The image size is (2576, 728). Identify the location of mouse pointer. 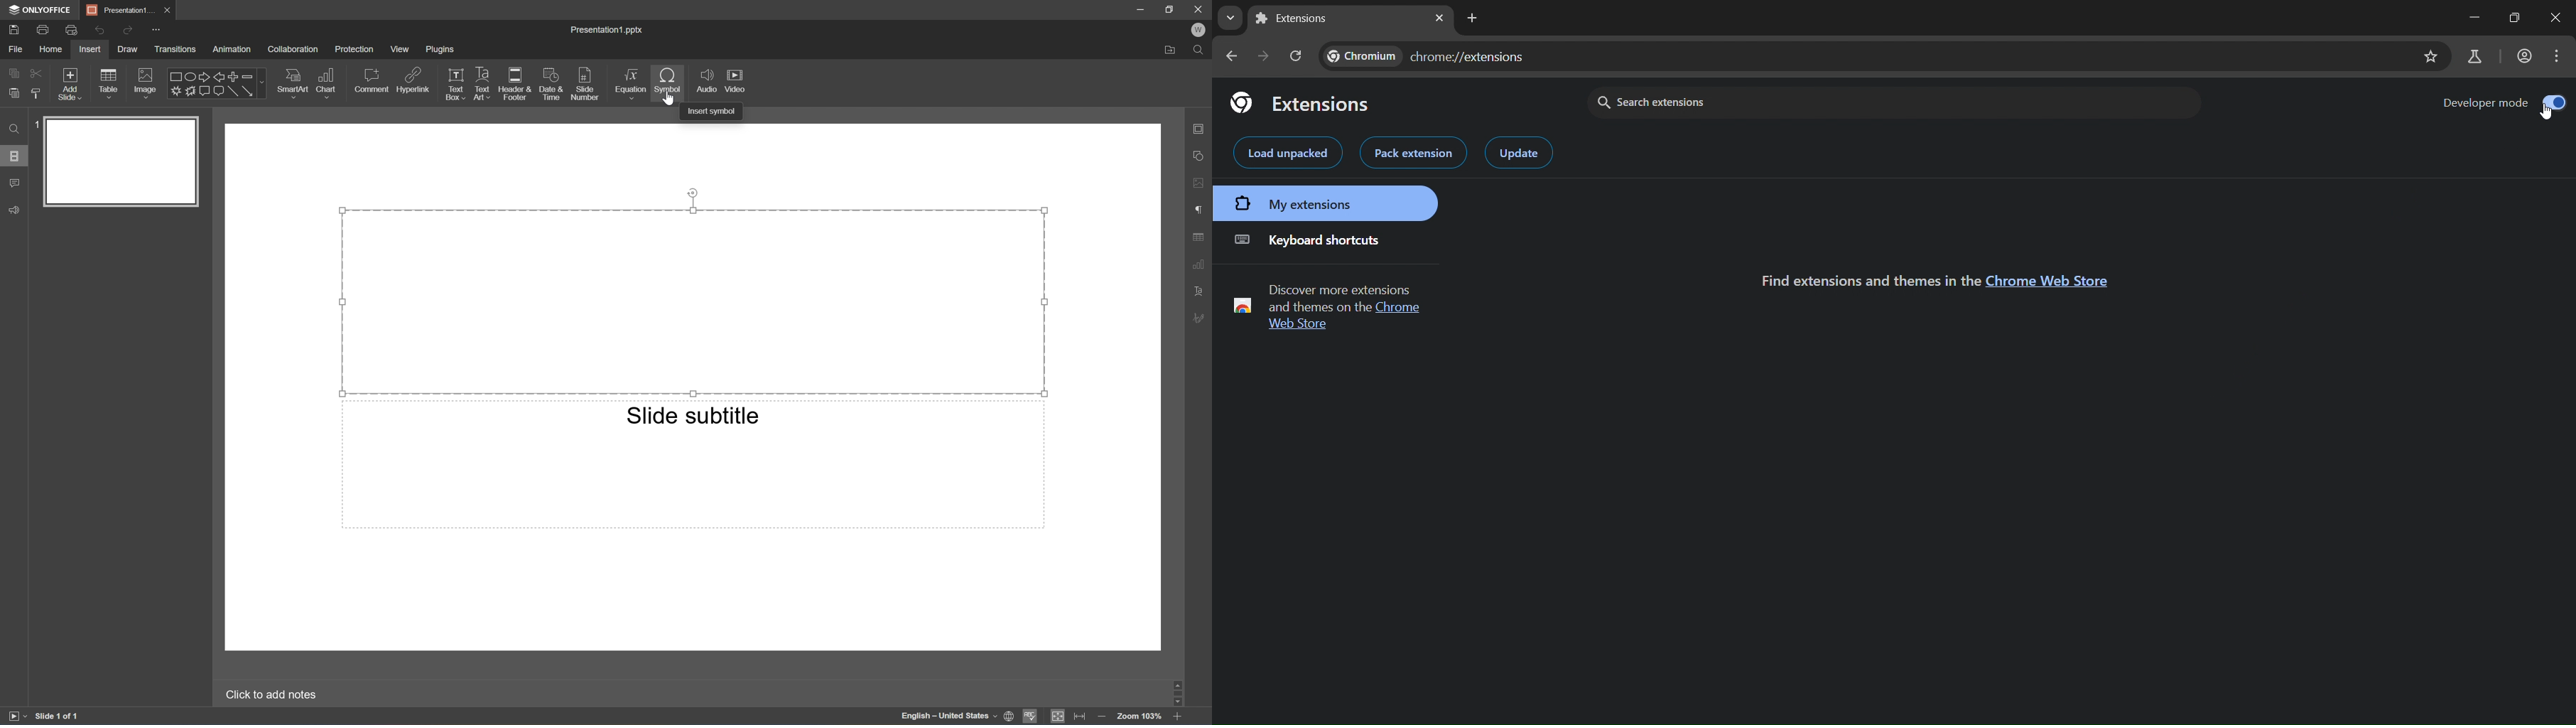
(673, 102).